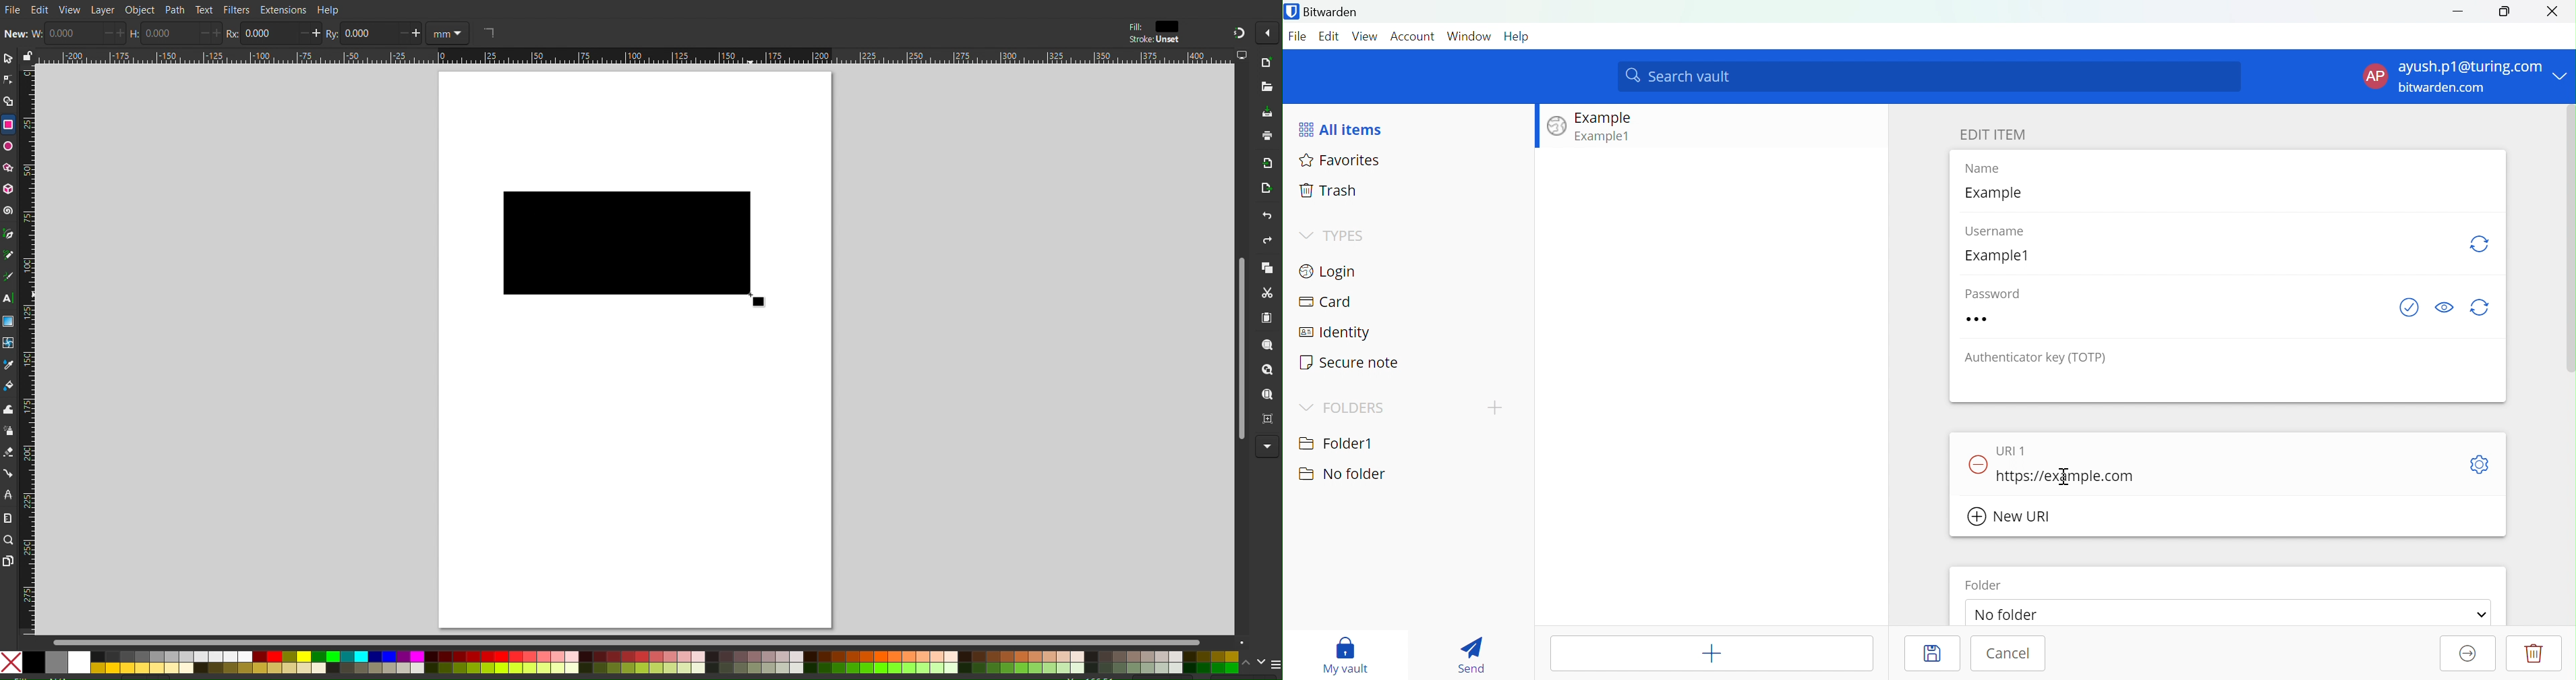 Image resolution: width=2576 pixels, height=700 pixels. I want to click on Tweak Tool, so click(8, 412).